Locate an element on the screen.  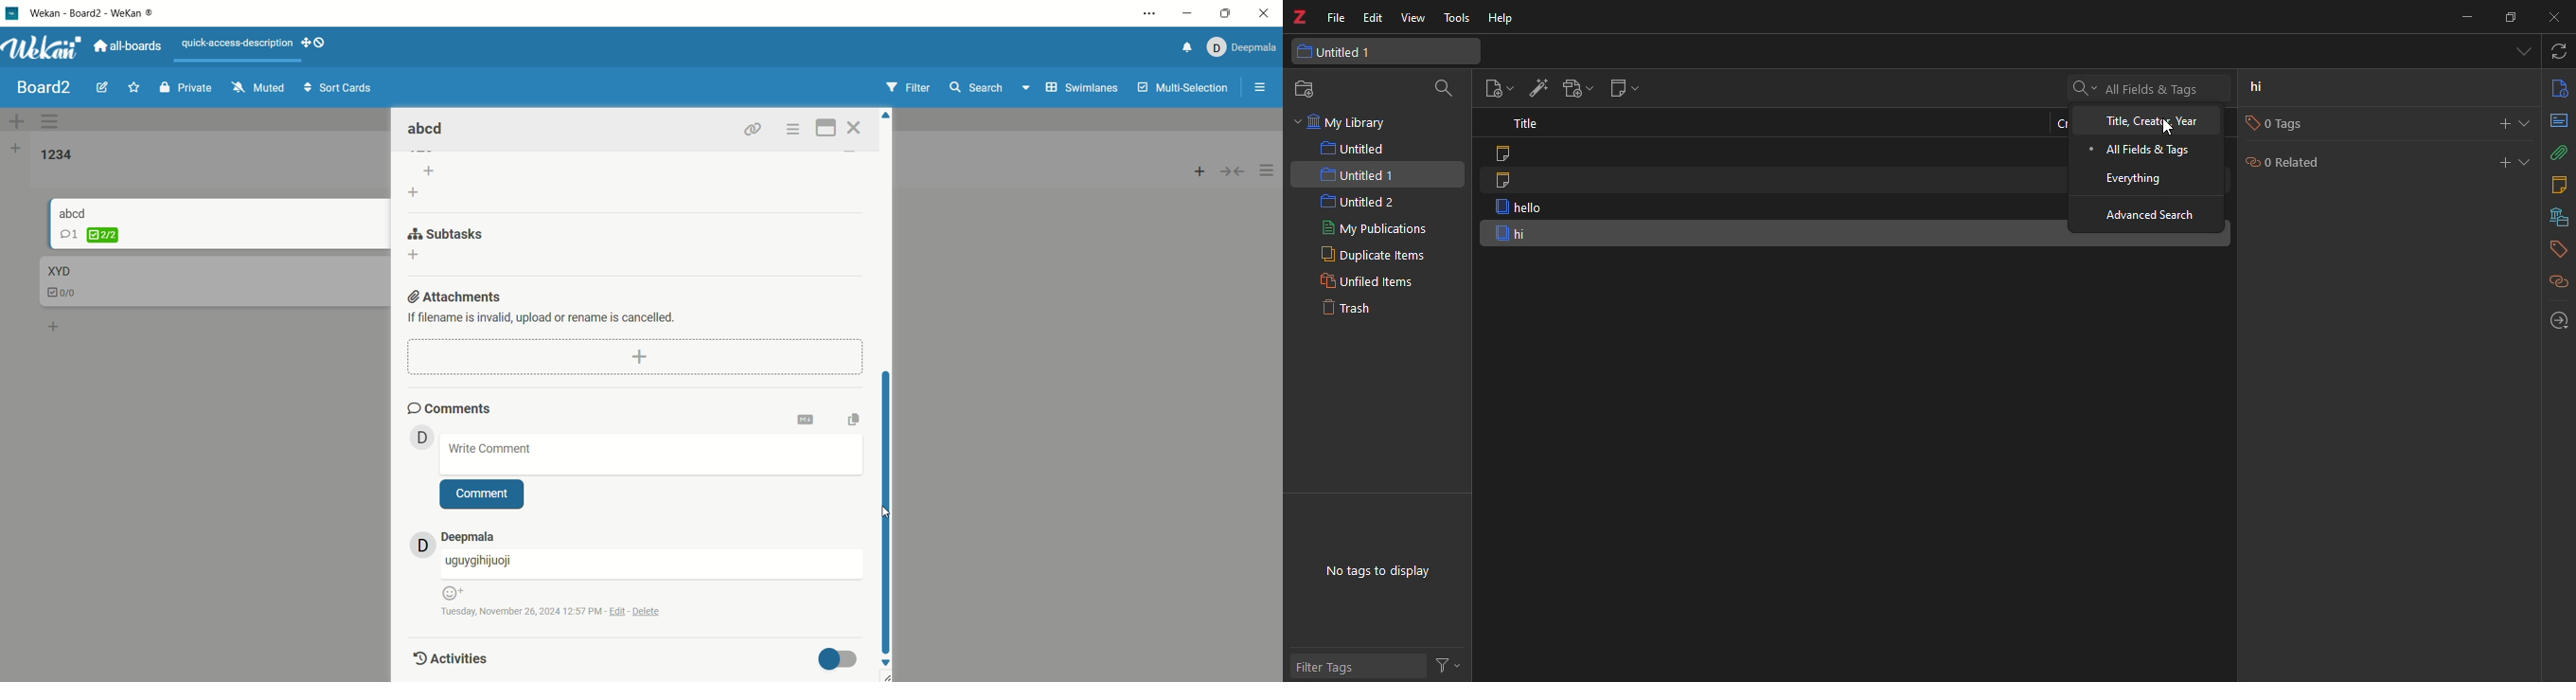
new item is located at coordinates (1494, 88).